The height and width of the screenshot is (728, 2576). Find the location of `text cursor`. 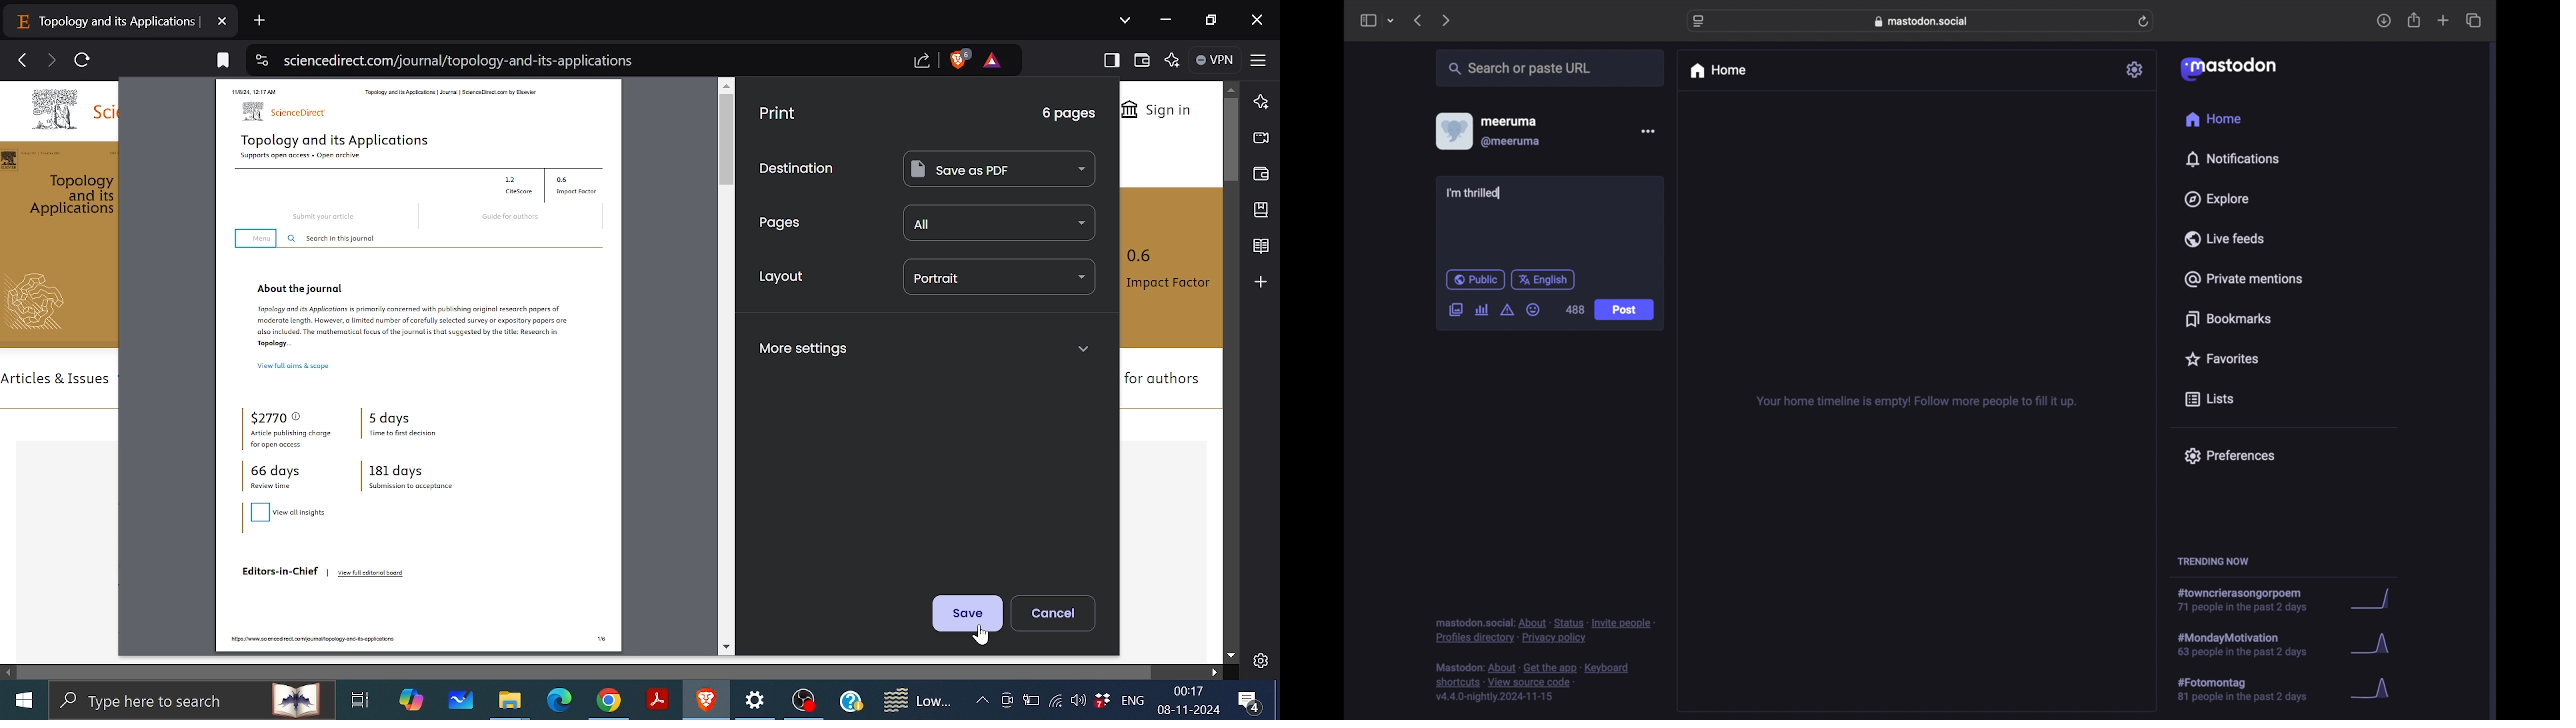

text cursor is located at coordinates (1501, 193).